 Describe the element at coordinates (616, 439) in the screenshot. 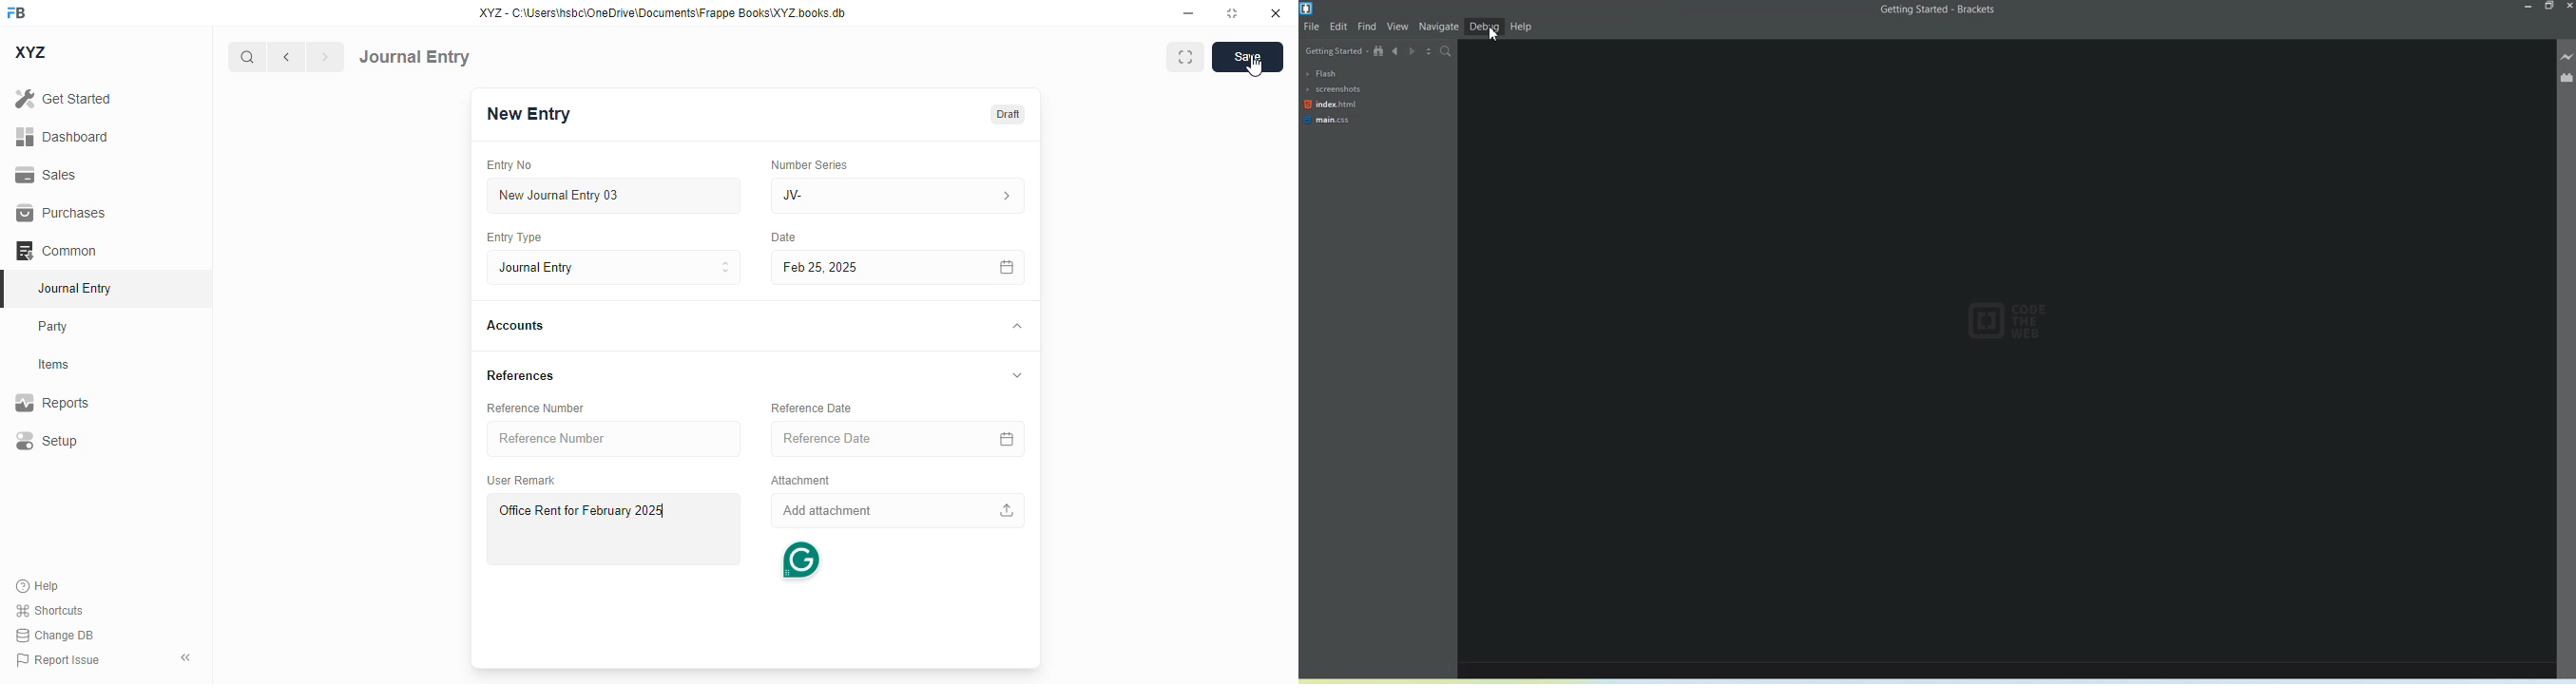

I see `reference number` at that location.